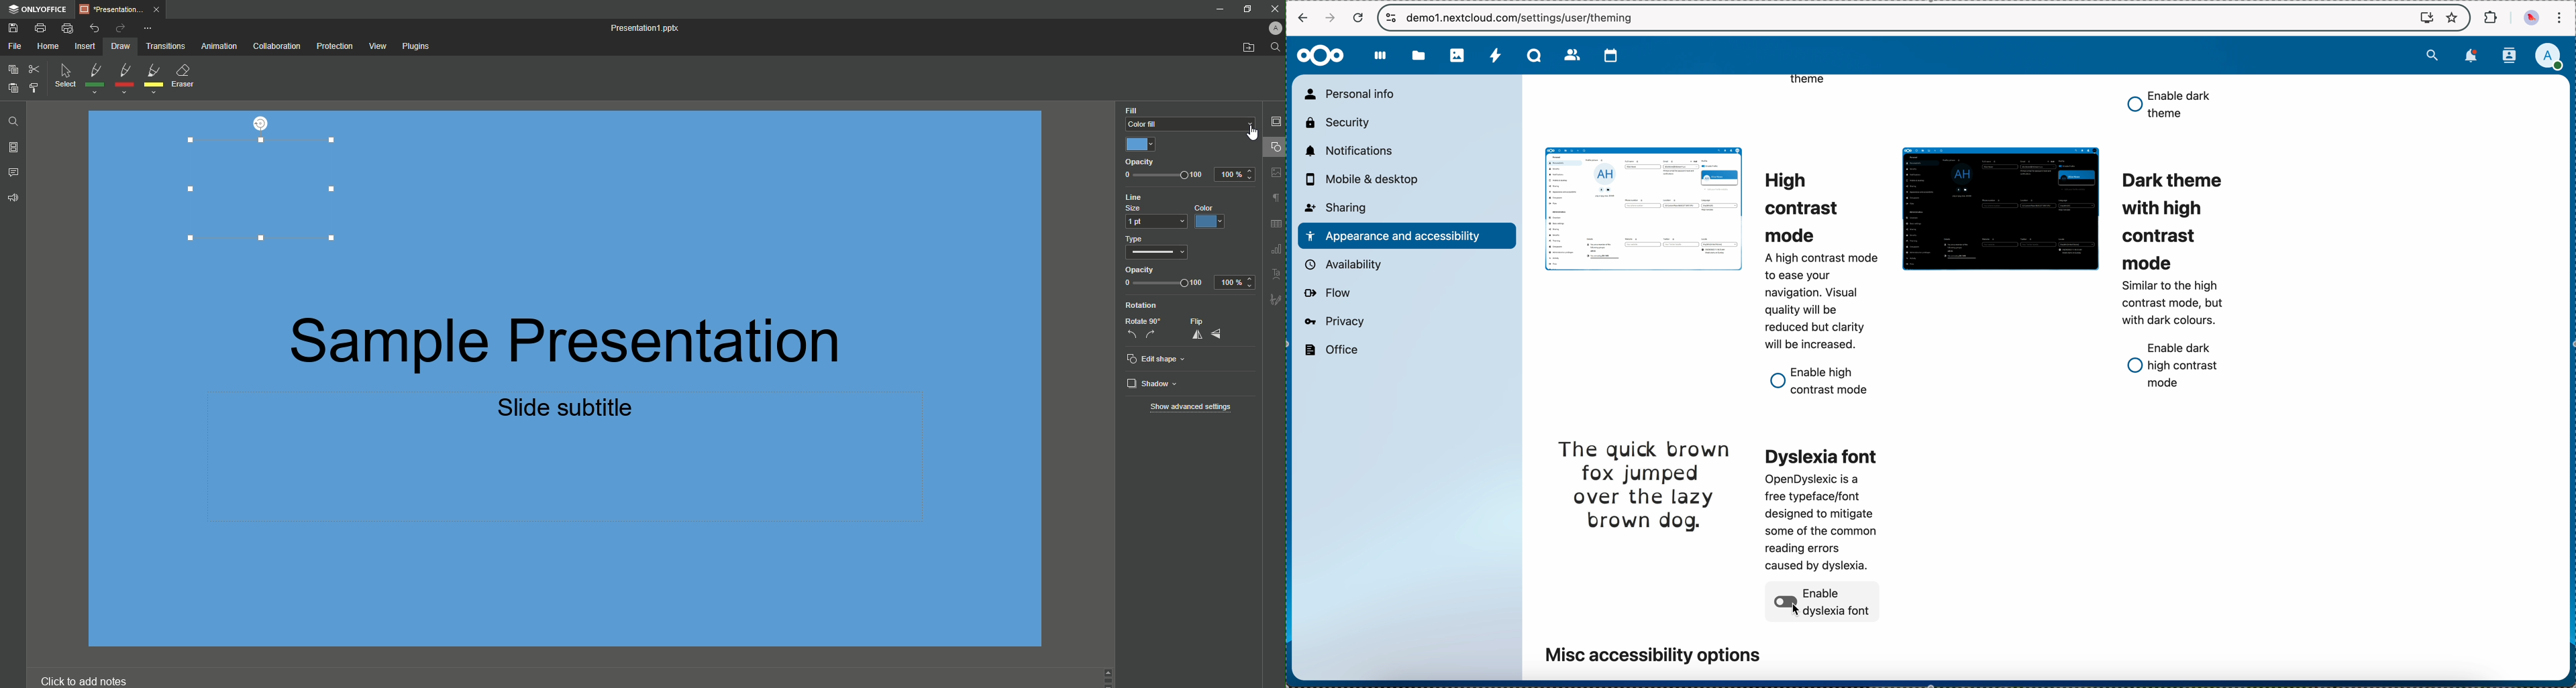 The width and height of the screenshot is (2576, 700). What do you see at coordinates (1350, 152) in the screenshot?
I see `notifications` at bounding box center [1350, 152].